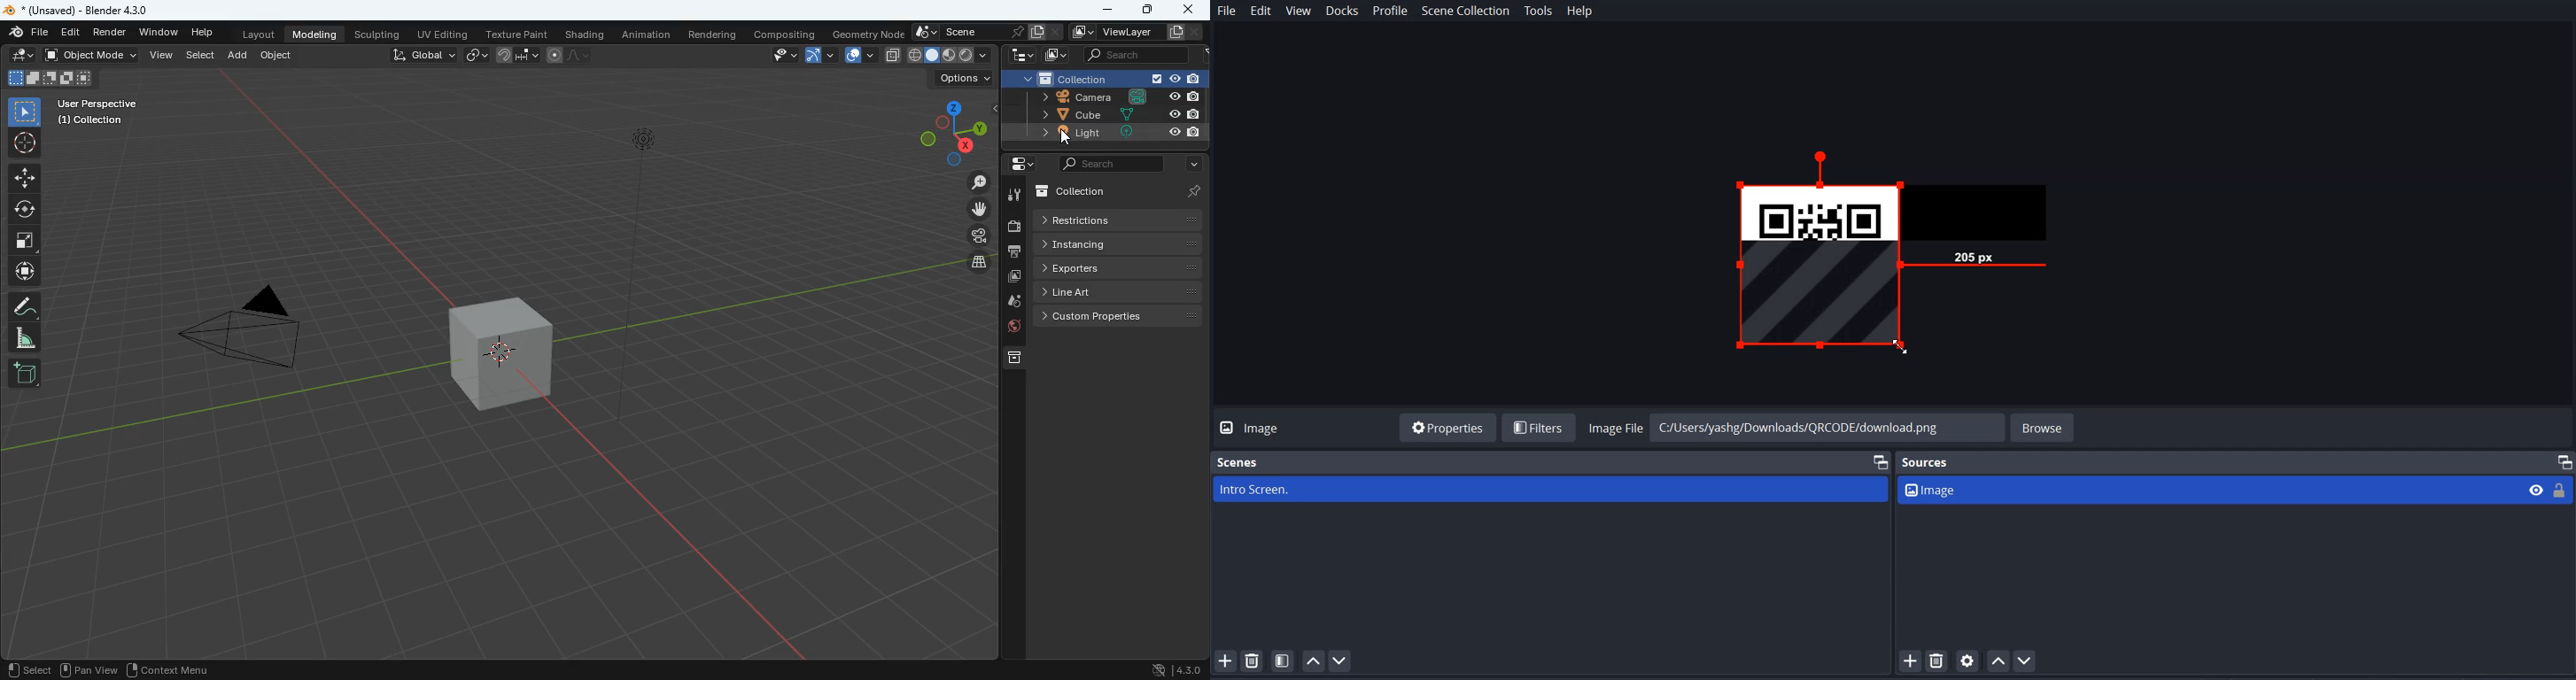  I want to click on global, so click(912, 56).